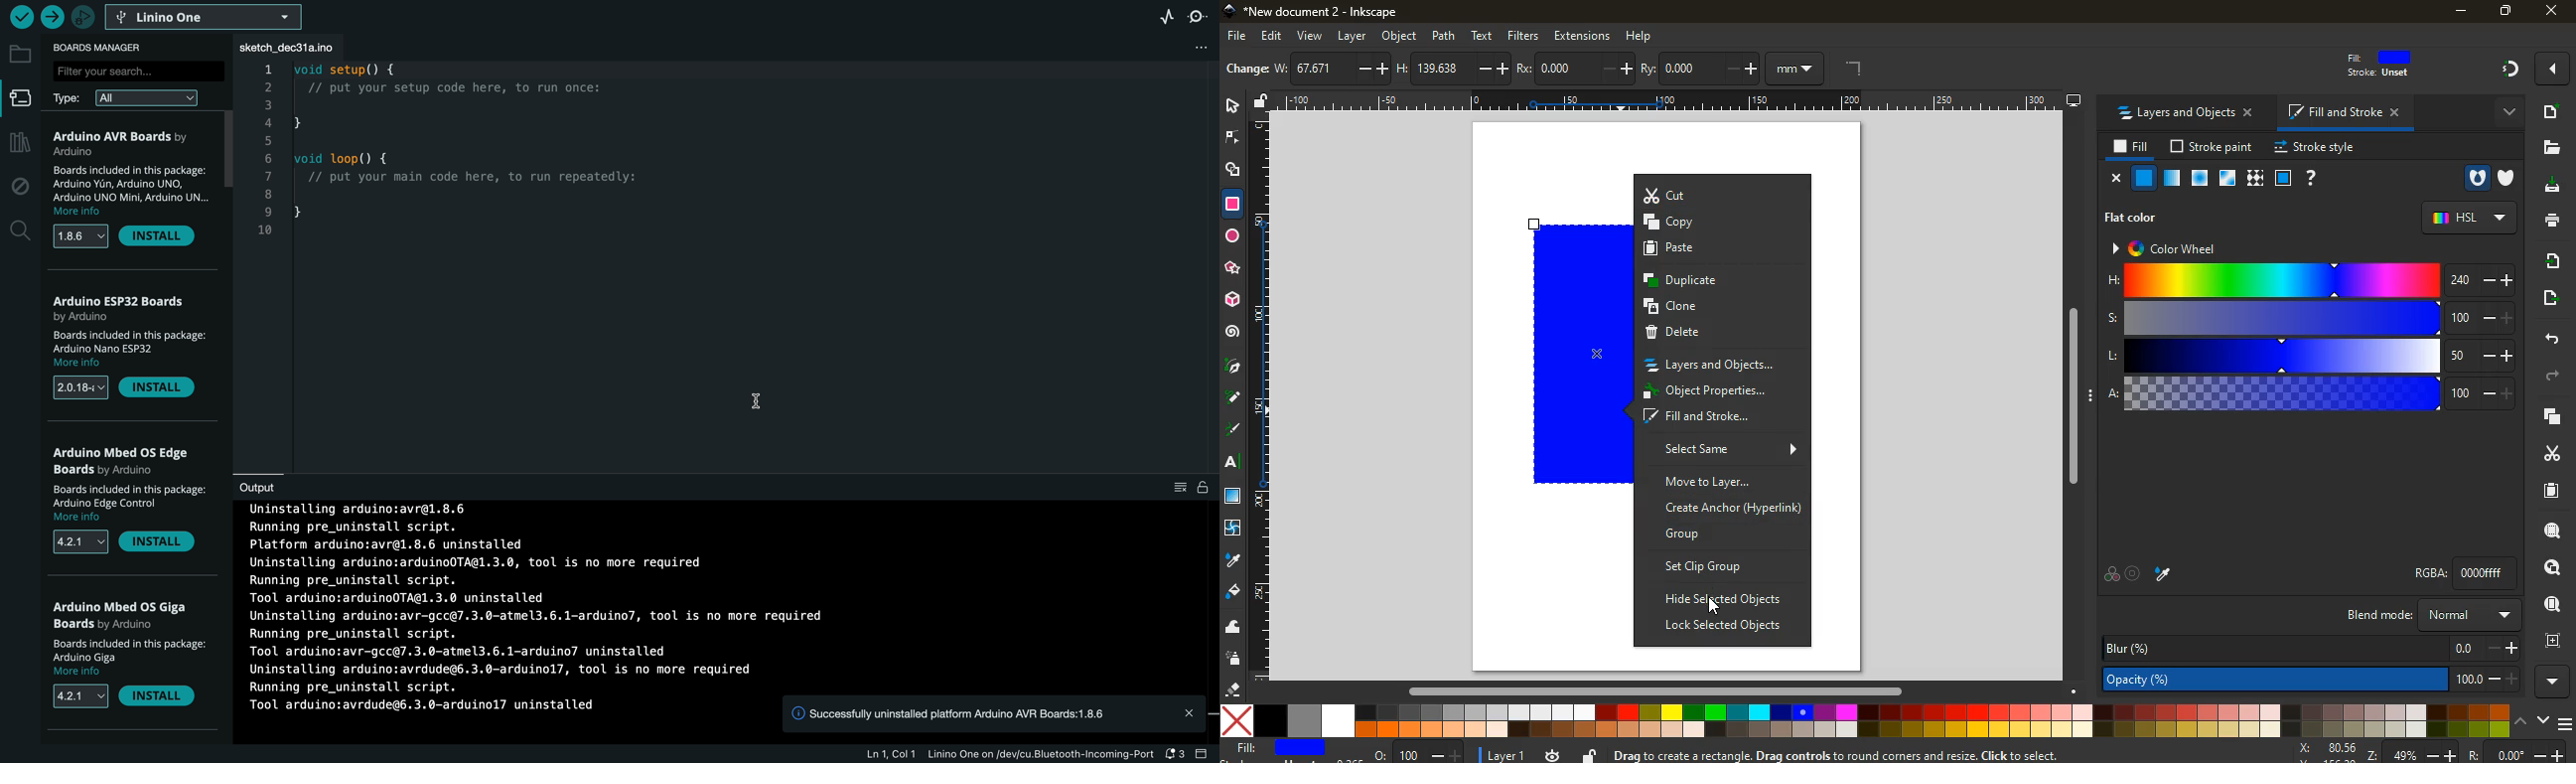 The height and width of the screenshot is (784, 2576). What do you see at coordinates (2552, 417) in the screenshot?
I see `layers` at bounding box center [2552, 417].